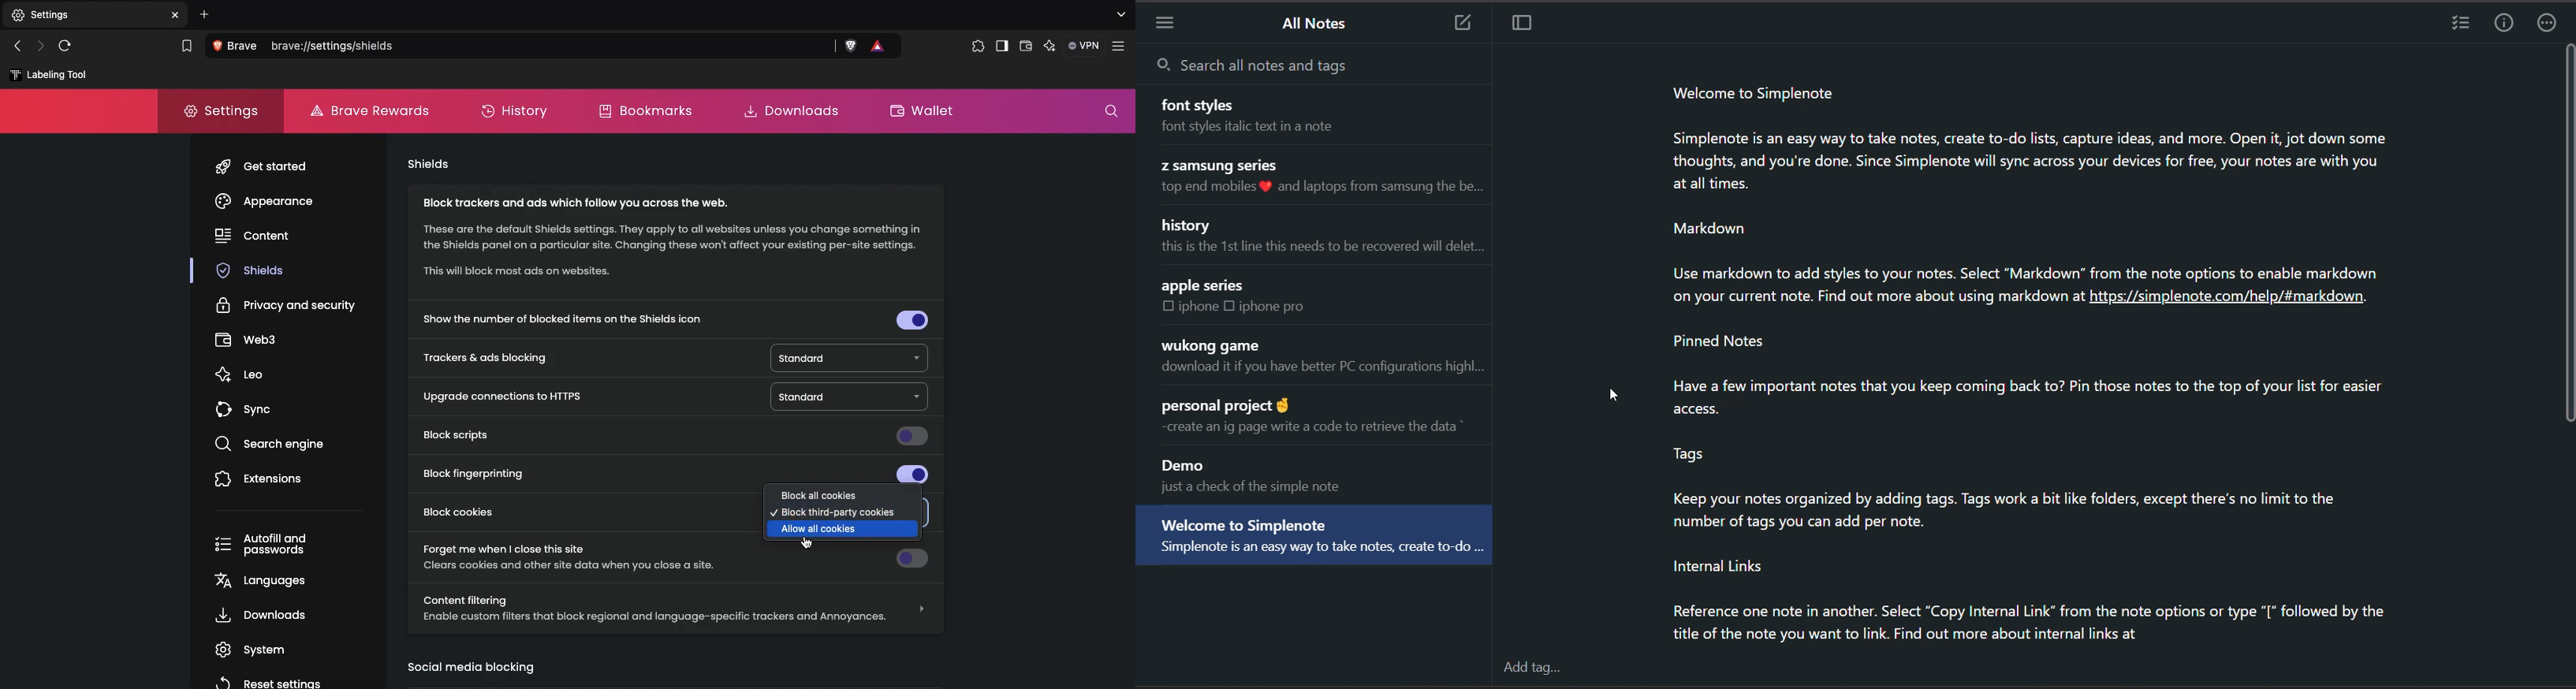  What do you see at coordinates (1322, 373) in the screenshot?
I see `download it if you have better PC configurations highl...` at bounding box center [1322, 373].